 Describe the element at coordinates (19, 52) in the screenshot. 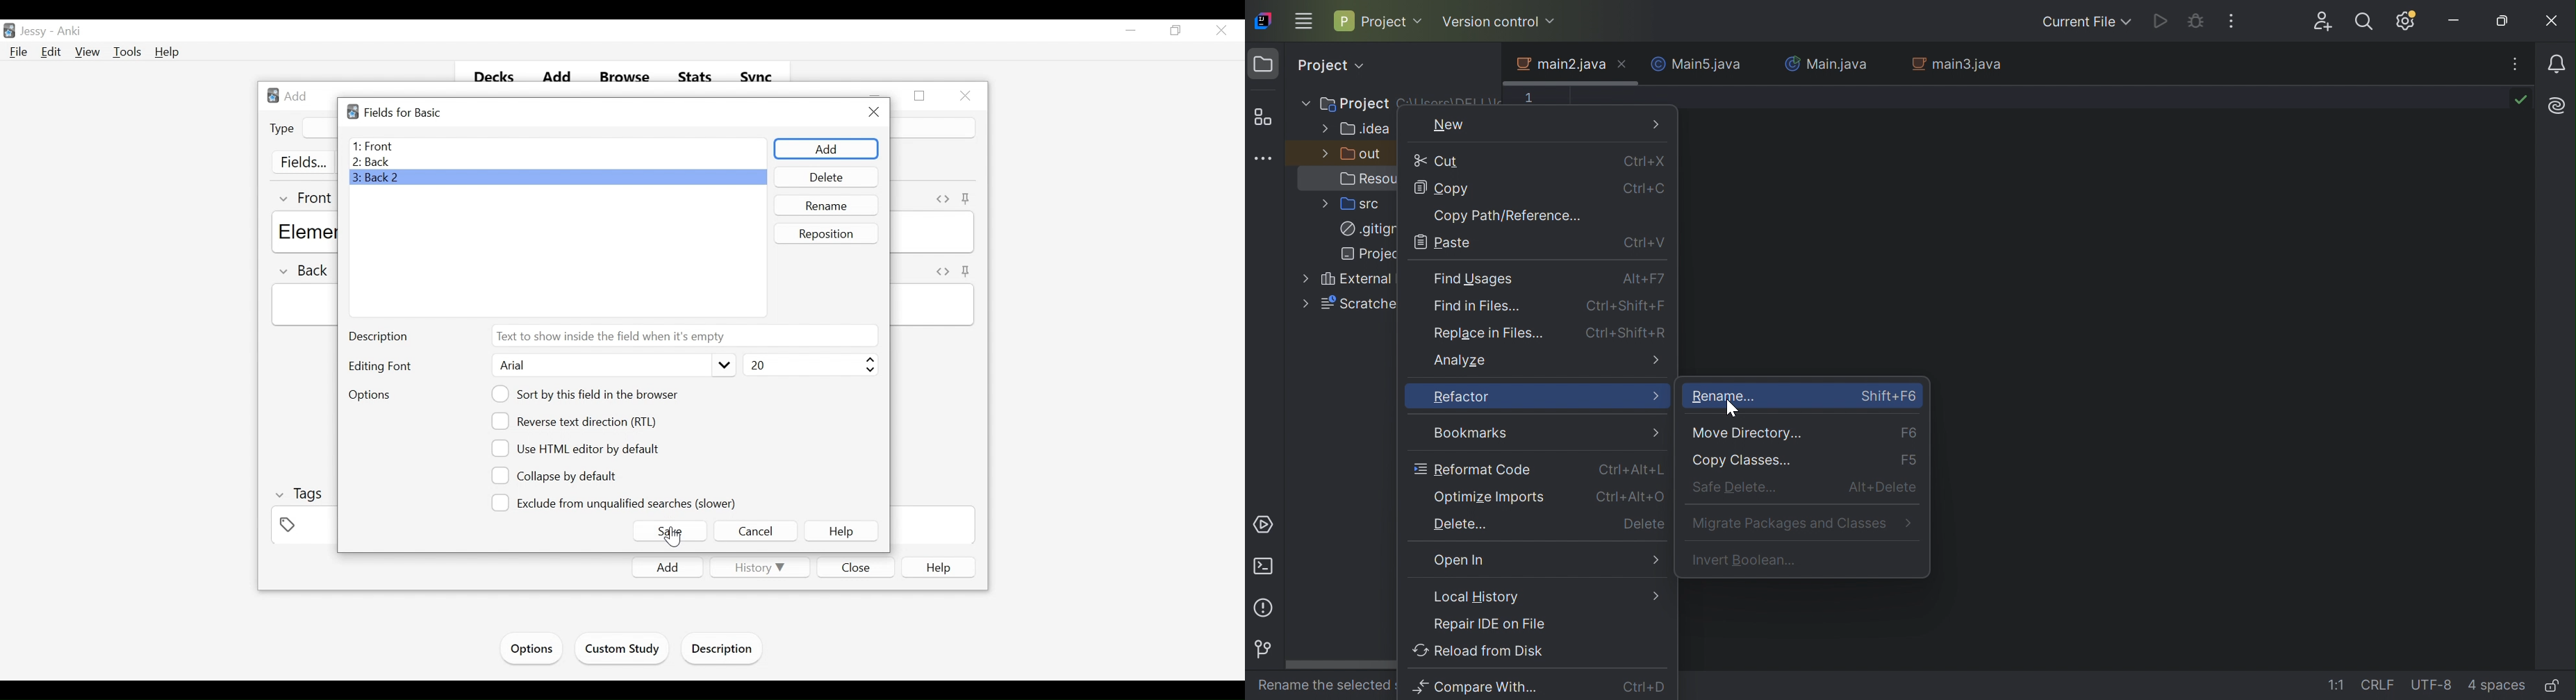

I see `File` at that location.